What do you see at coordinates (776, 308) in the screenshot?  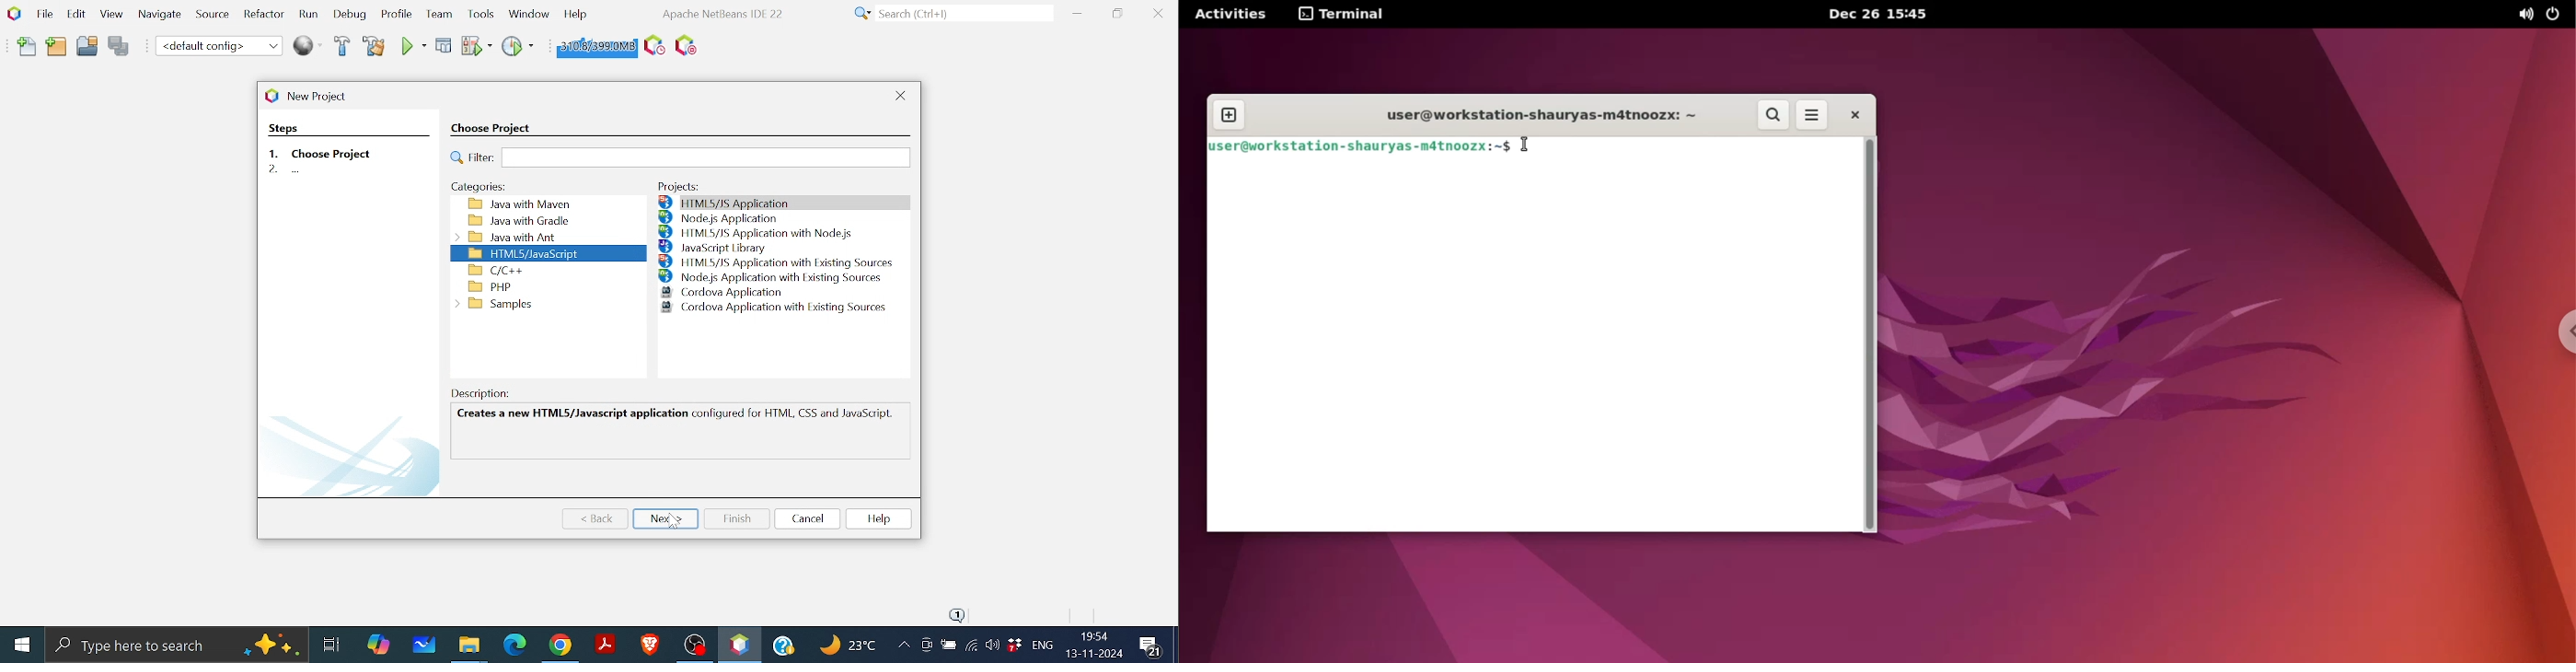 I see `Cordova Application with Existing Sources` at bounding box center [776, 308].